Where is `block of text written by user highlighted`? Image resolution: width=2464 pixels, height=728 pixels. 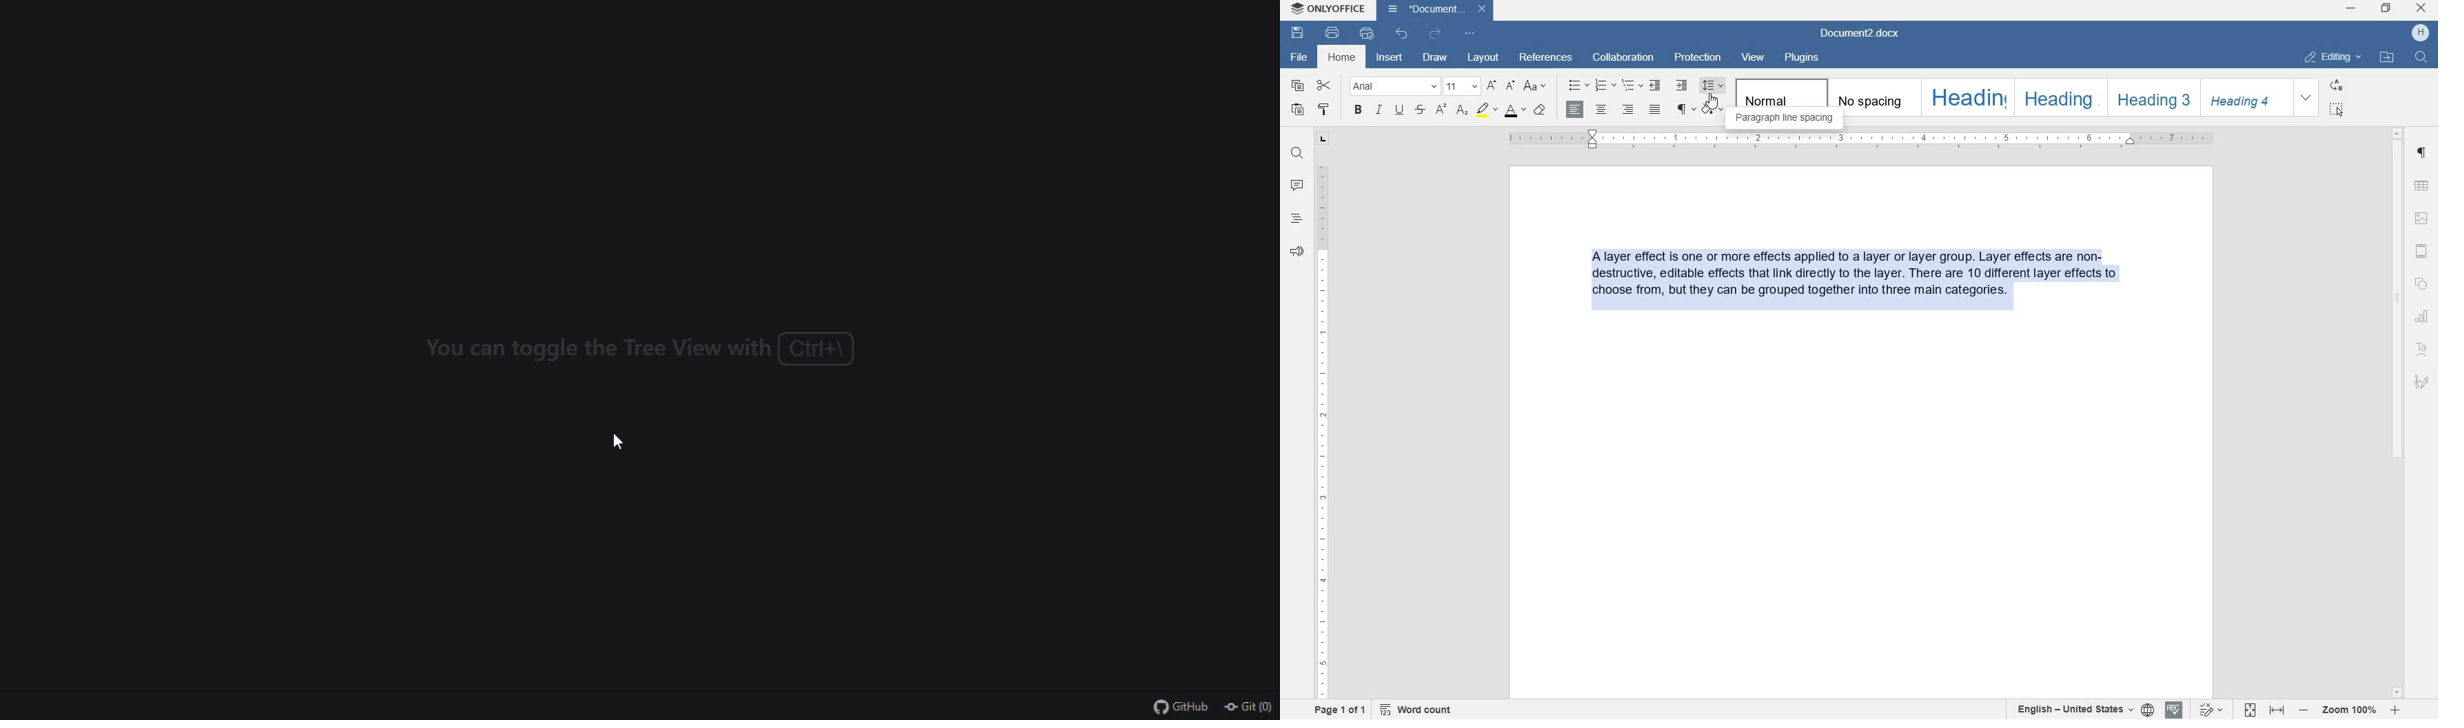
block of text written by user highlighted is located at coordinates (1854, 280).